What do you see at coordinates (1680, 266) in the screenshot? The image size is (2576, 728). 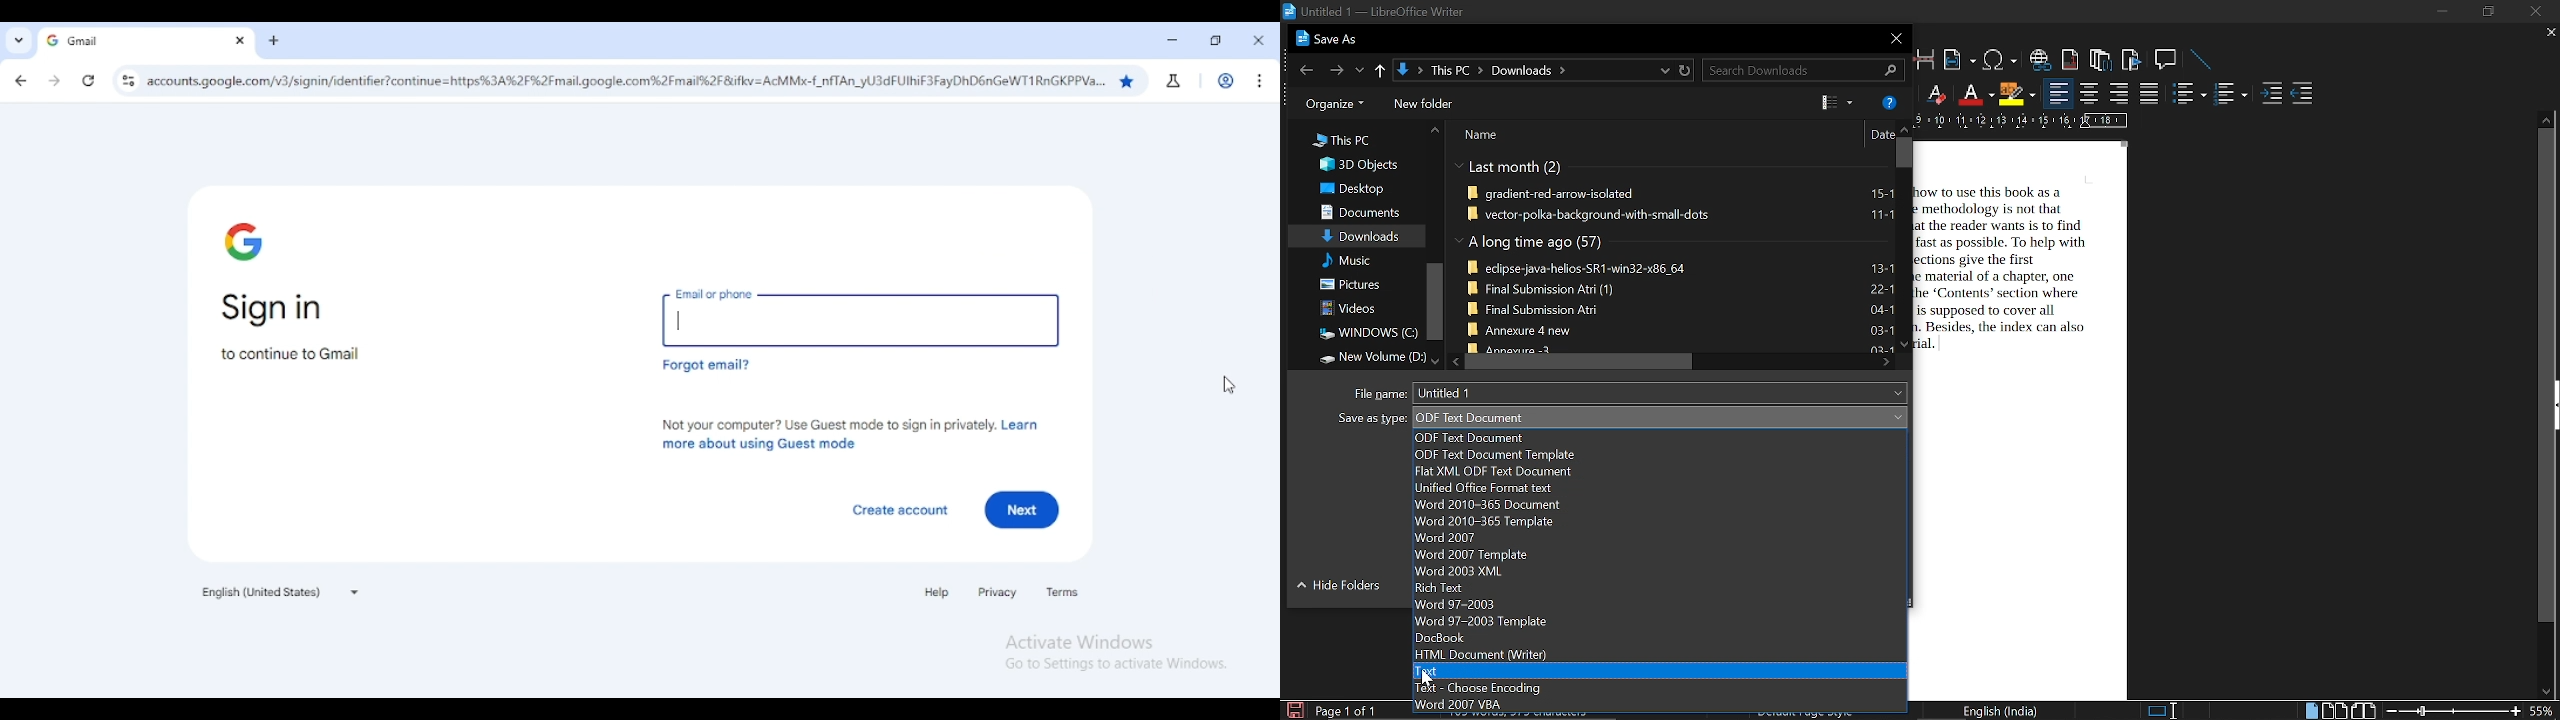 I see `eclipse-java-helios-SR1-win32-x86 64 131` at bounding box center [1680, 266].